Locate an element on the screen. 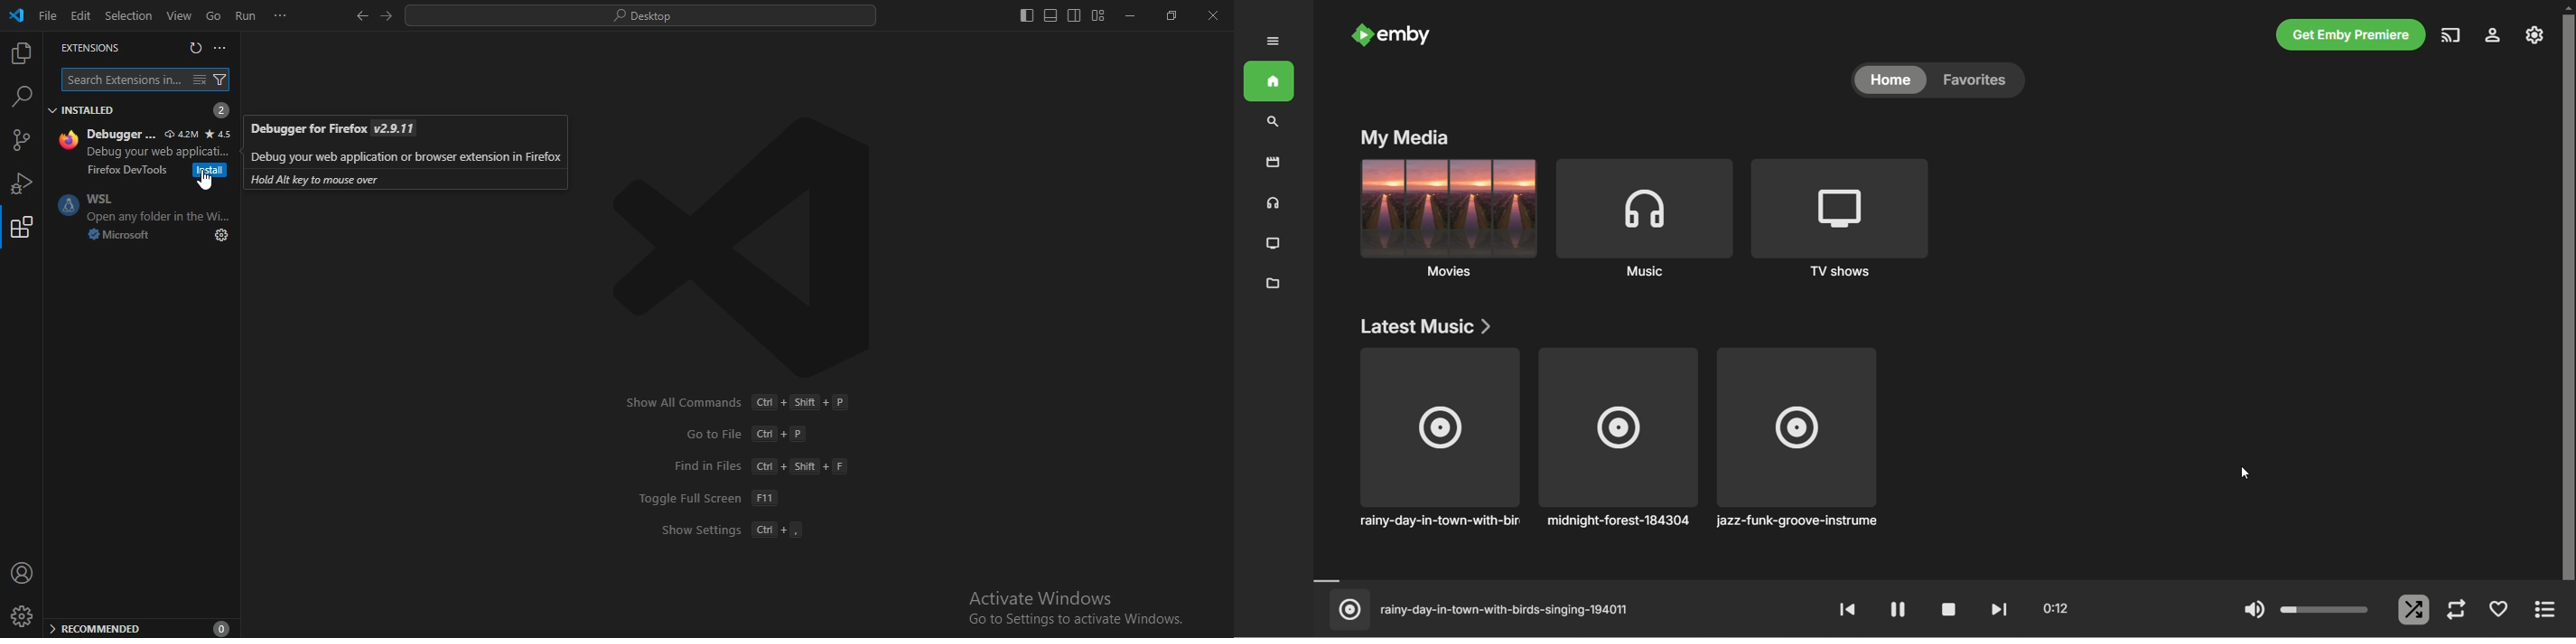  stop is located at coordinates (1946, 611).